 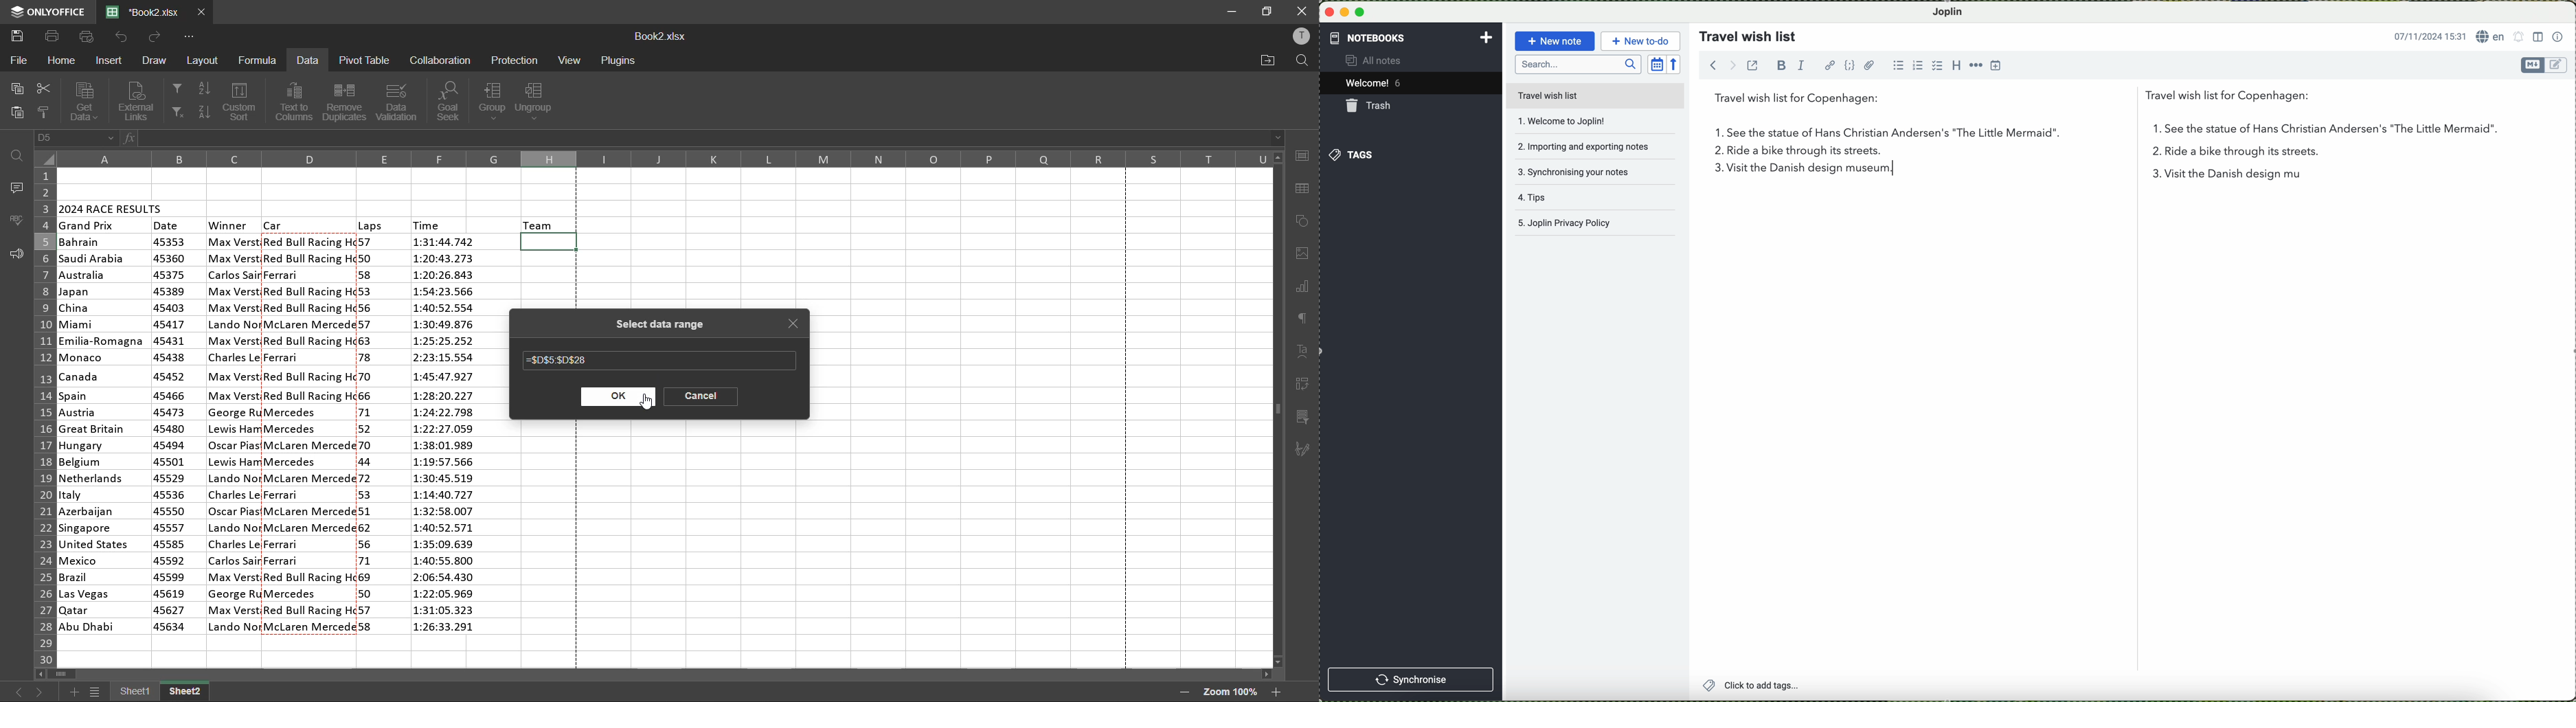 I want to click on home, so click(x=62, y=62).